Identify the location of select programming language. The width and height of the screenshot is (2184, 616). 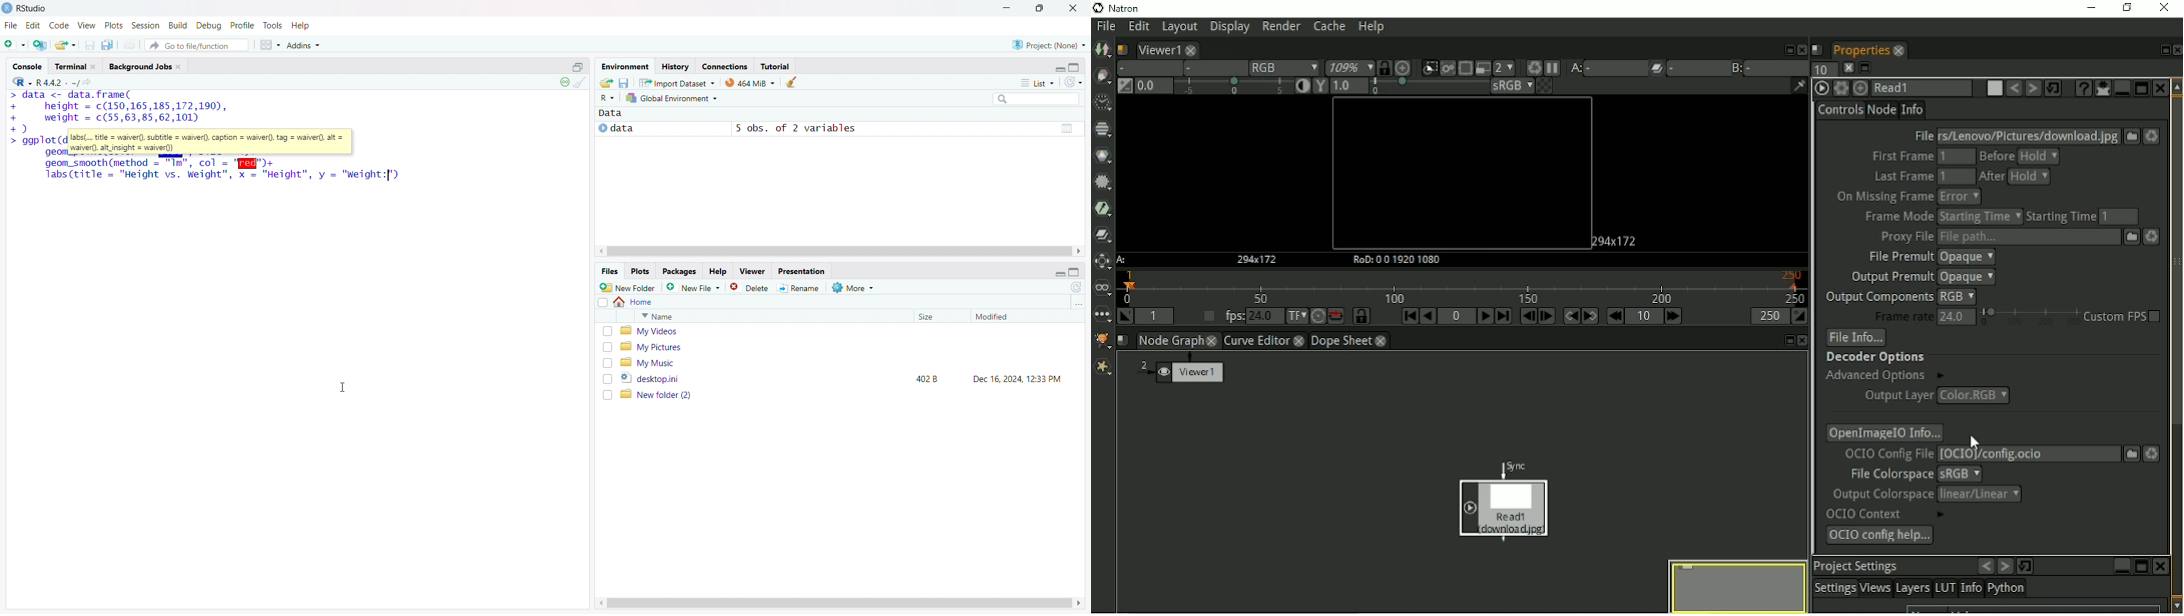
(22, 81).